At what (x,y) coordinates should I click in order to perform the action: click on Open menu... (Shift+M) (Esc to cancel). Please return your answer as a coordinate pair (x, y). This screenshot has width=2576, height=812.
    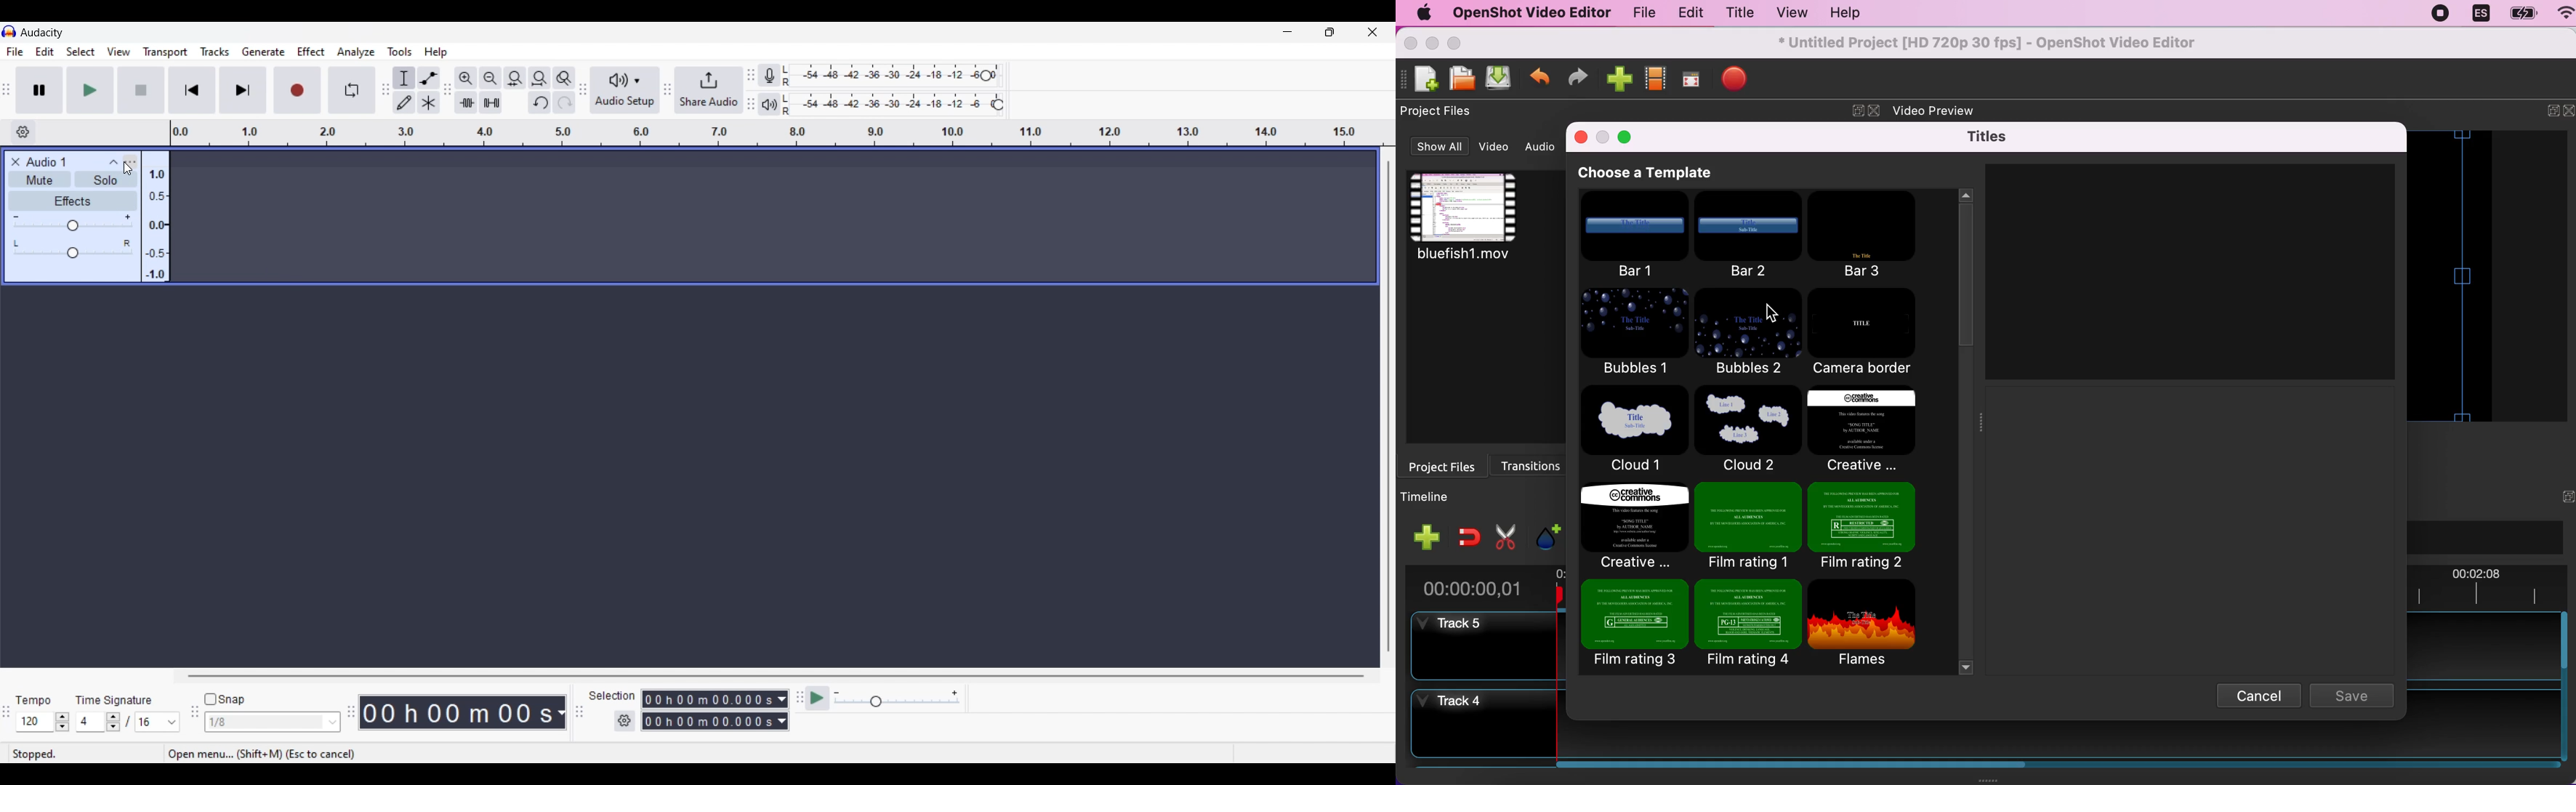
    Looking at the image, I should click on (270, 754).